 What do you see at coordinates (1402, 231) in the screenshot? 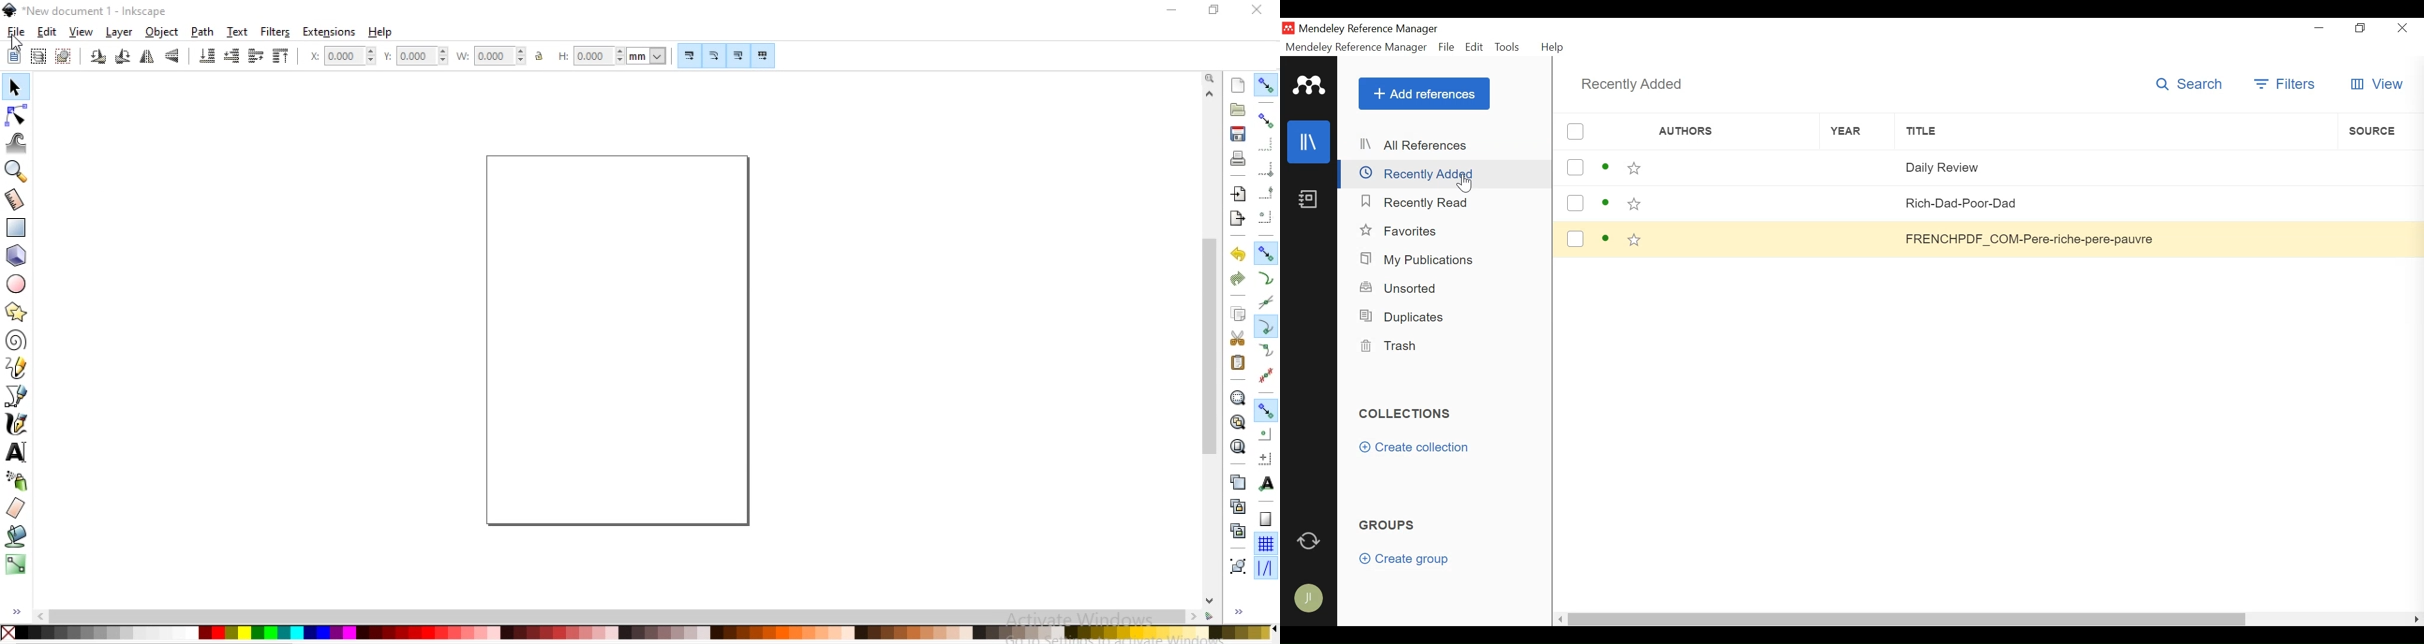
I see `Favorites` at bounding box center [1402, 231].